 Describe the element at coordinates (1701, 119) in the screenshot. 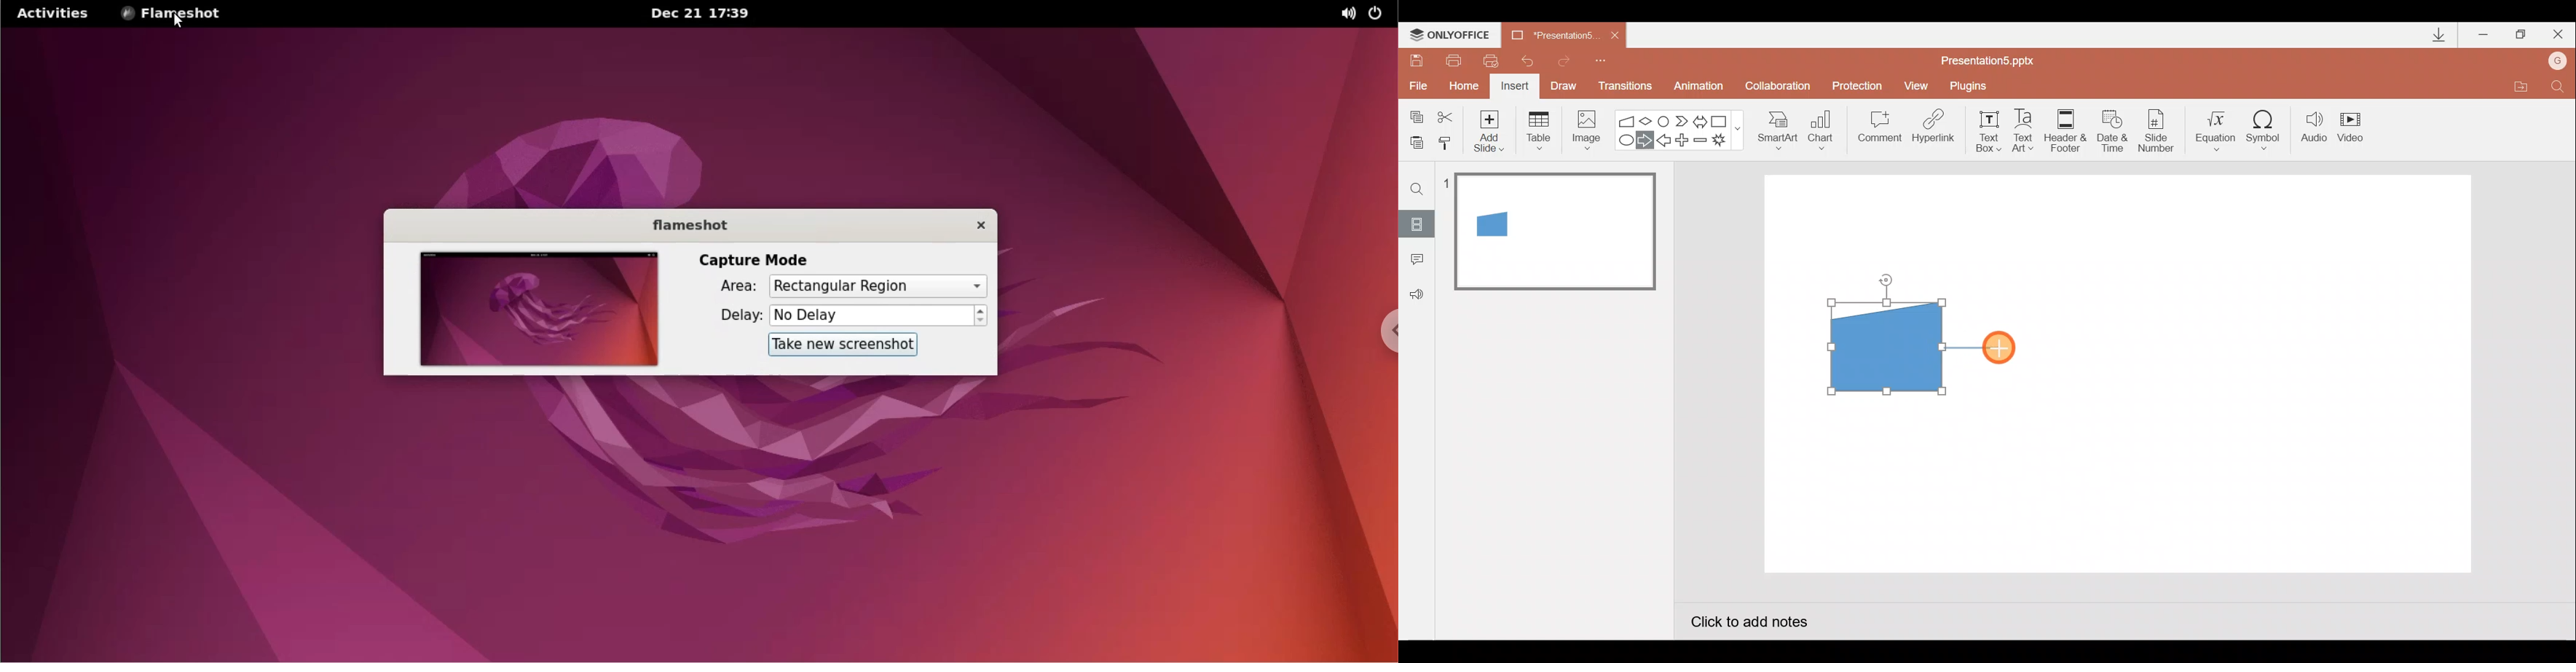

I see `Left right arrow` at that location.